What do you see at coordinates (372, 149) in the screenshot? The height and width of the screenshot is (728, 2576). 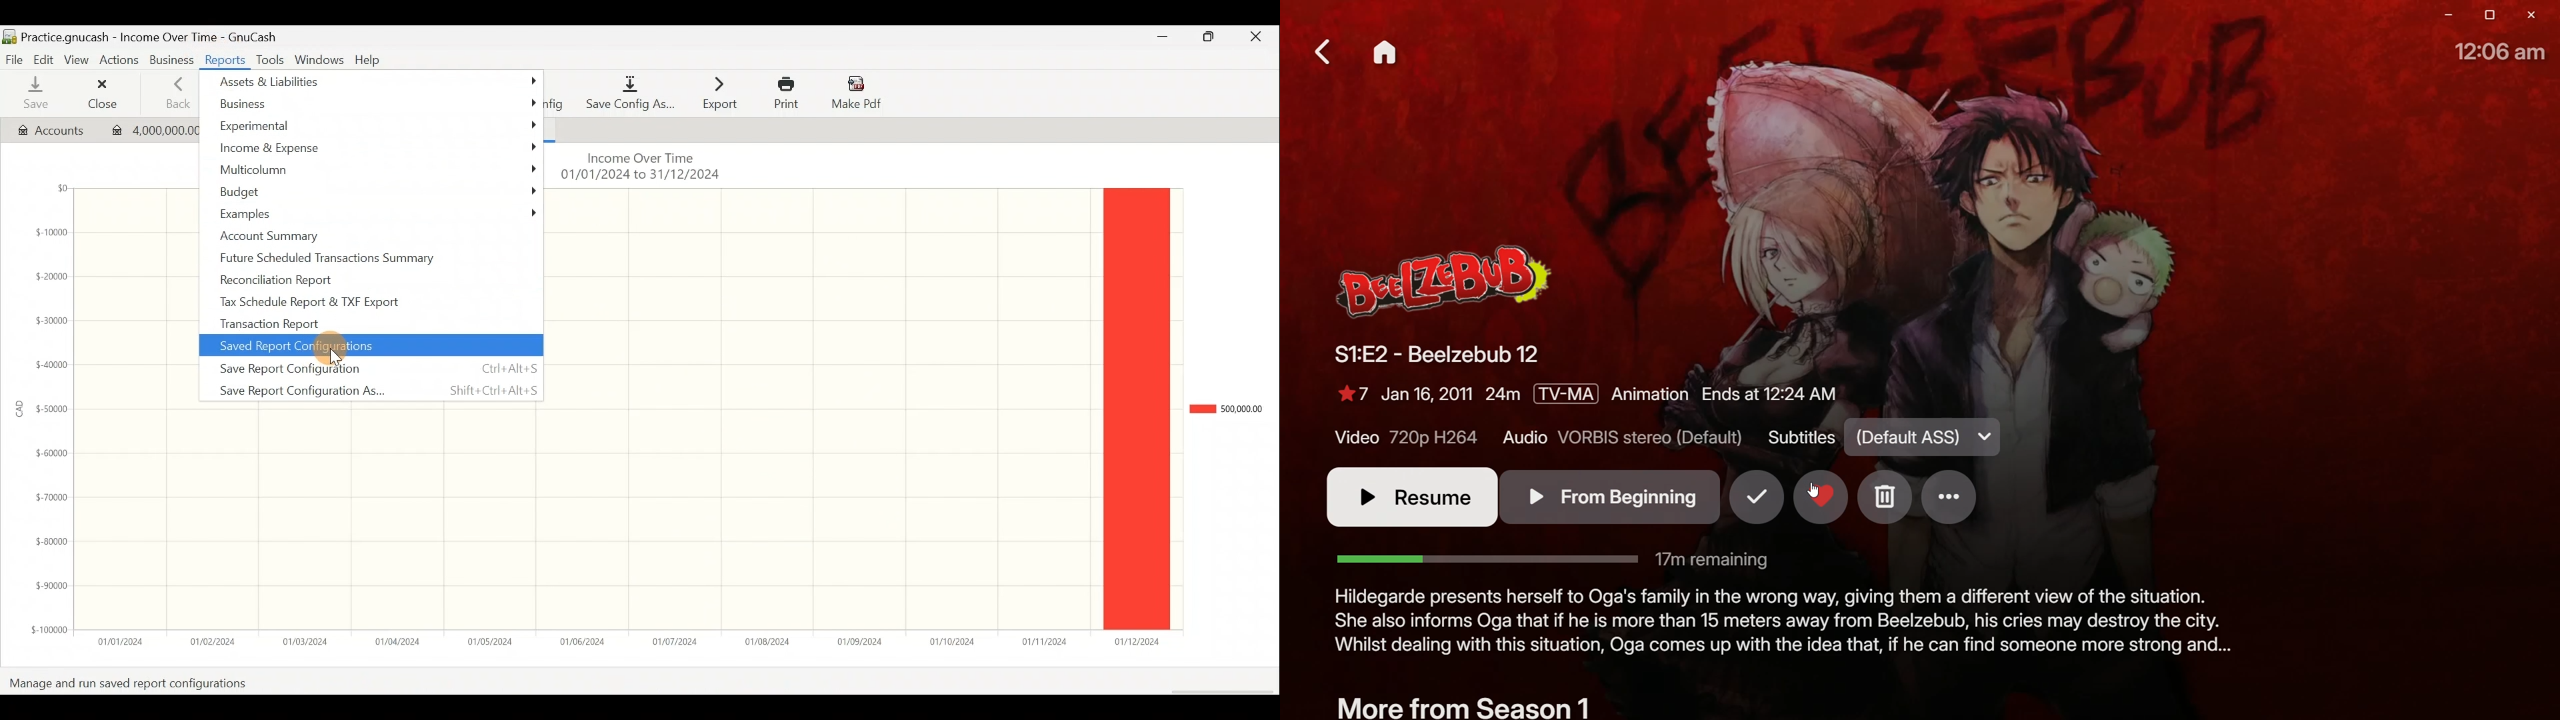 I see `Income & Expense` at bounding box center [372, 149].